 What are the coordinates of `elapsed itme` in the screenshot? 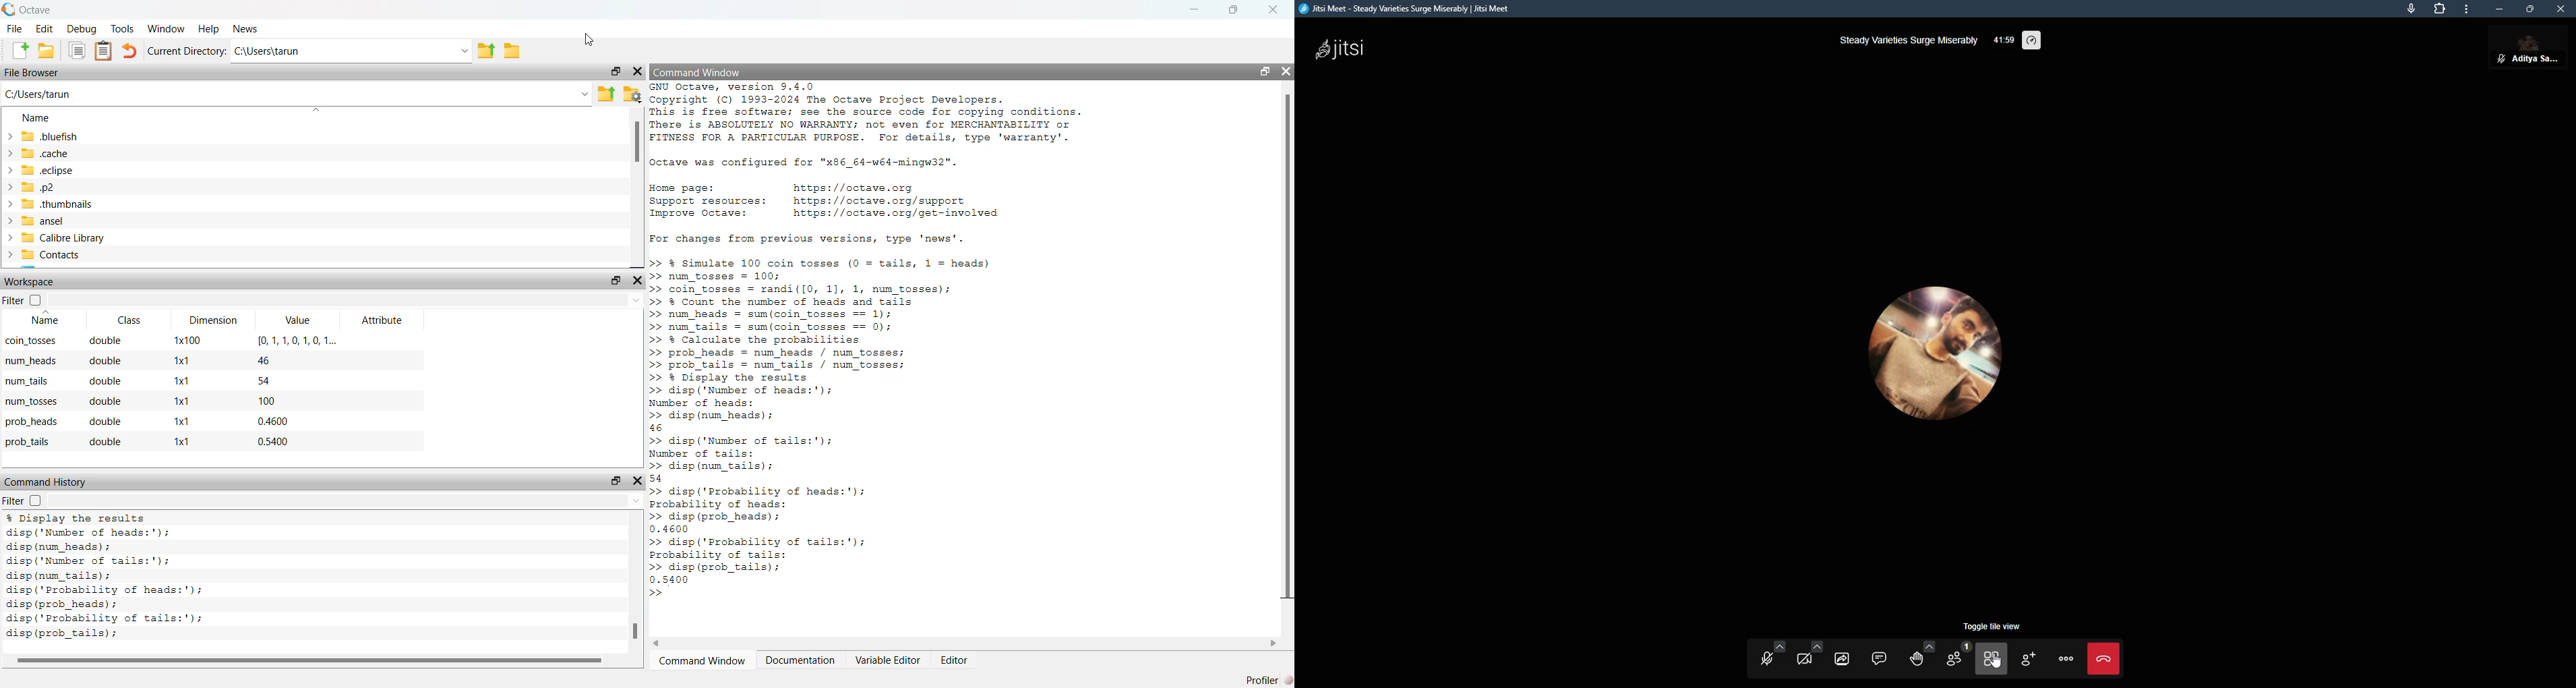 It's located at (2005, 39).